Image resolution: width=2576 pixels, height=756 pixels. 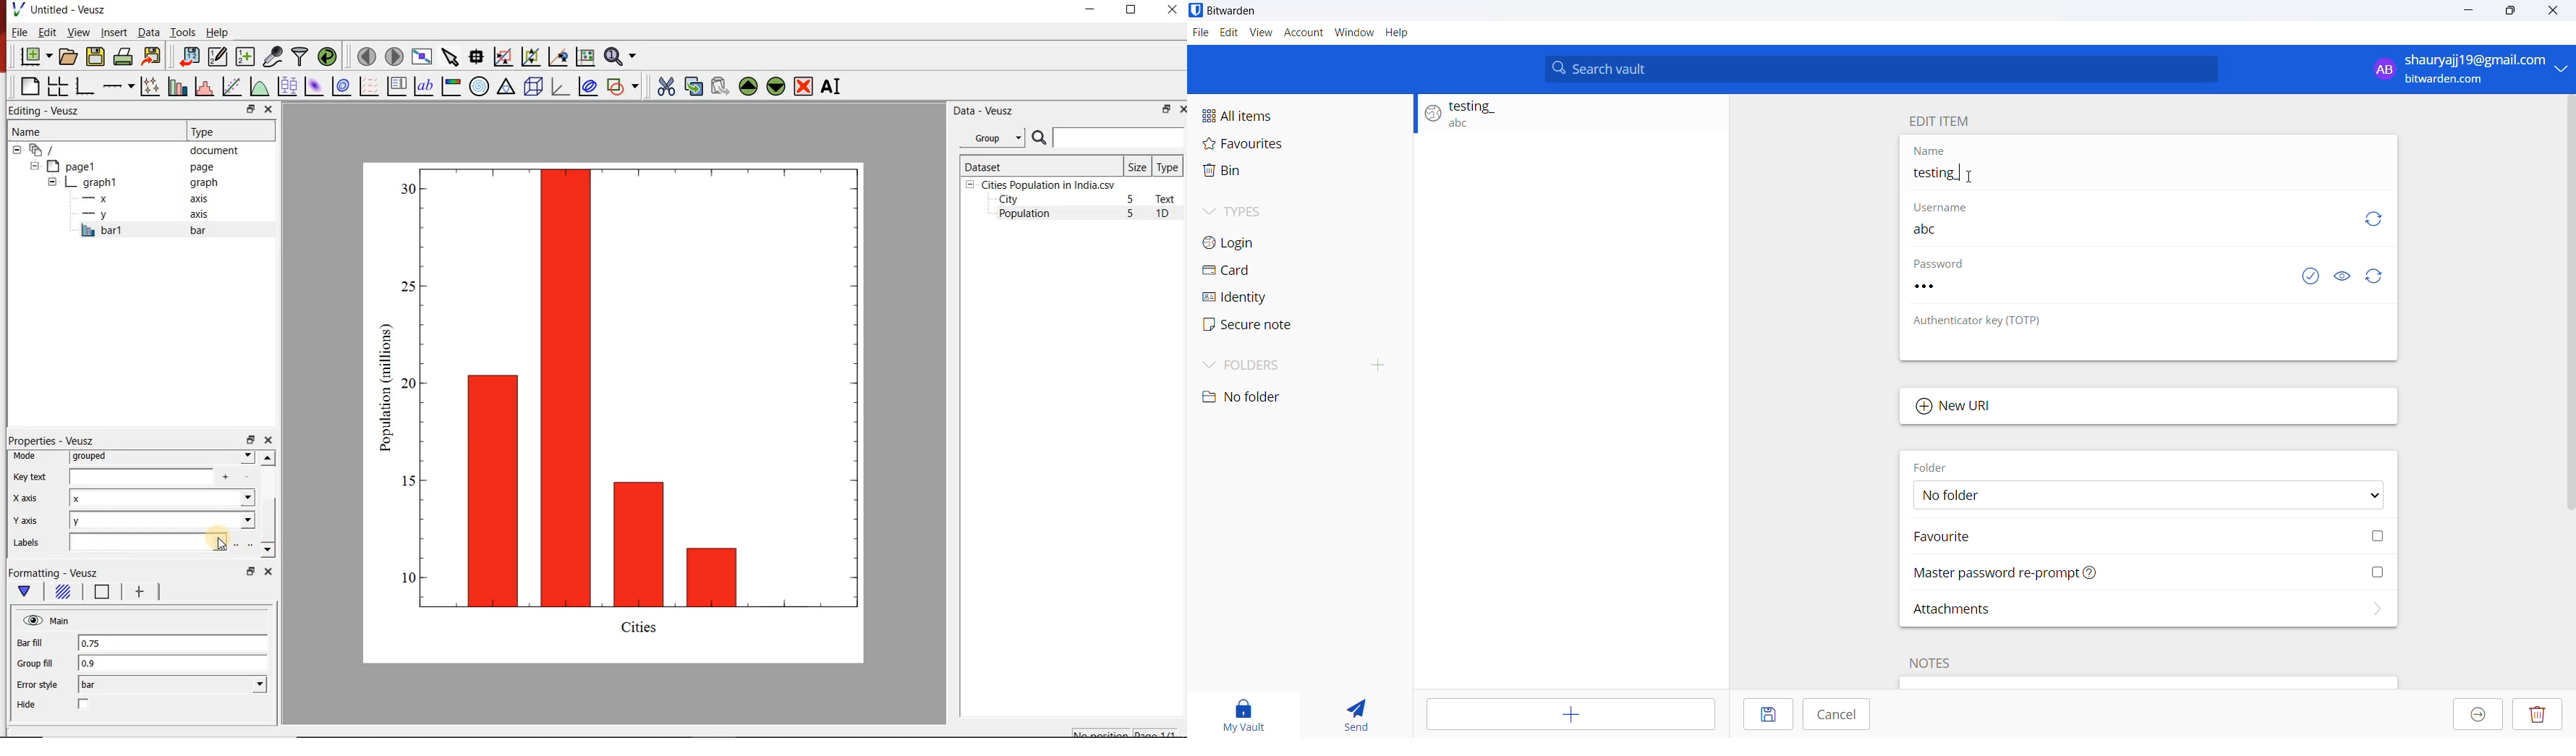 What do you see at coordinates (1091, 9) in the screenshot?
I see `MINIMIZE` at bounding box center [1091, 9].